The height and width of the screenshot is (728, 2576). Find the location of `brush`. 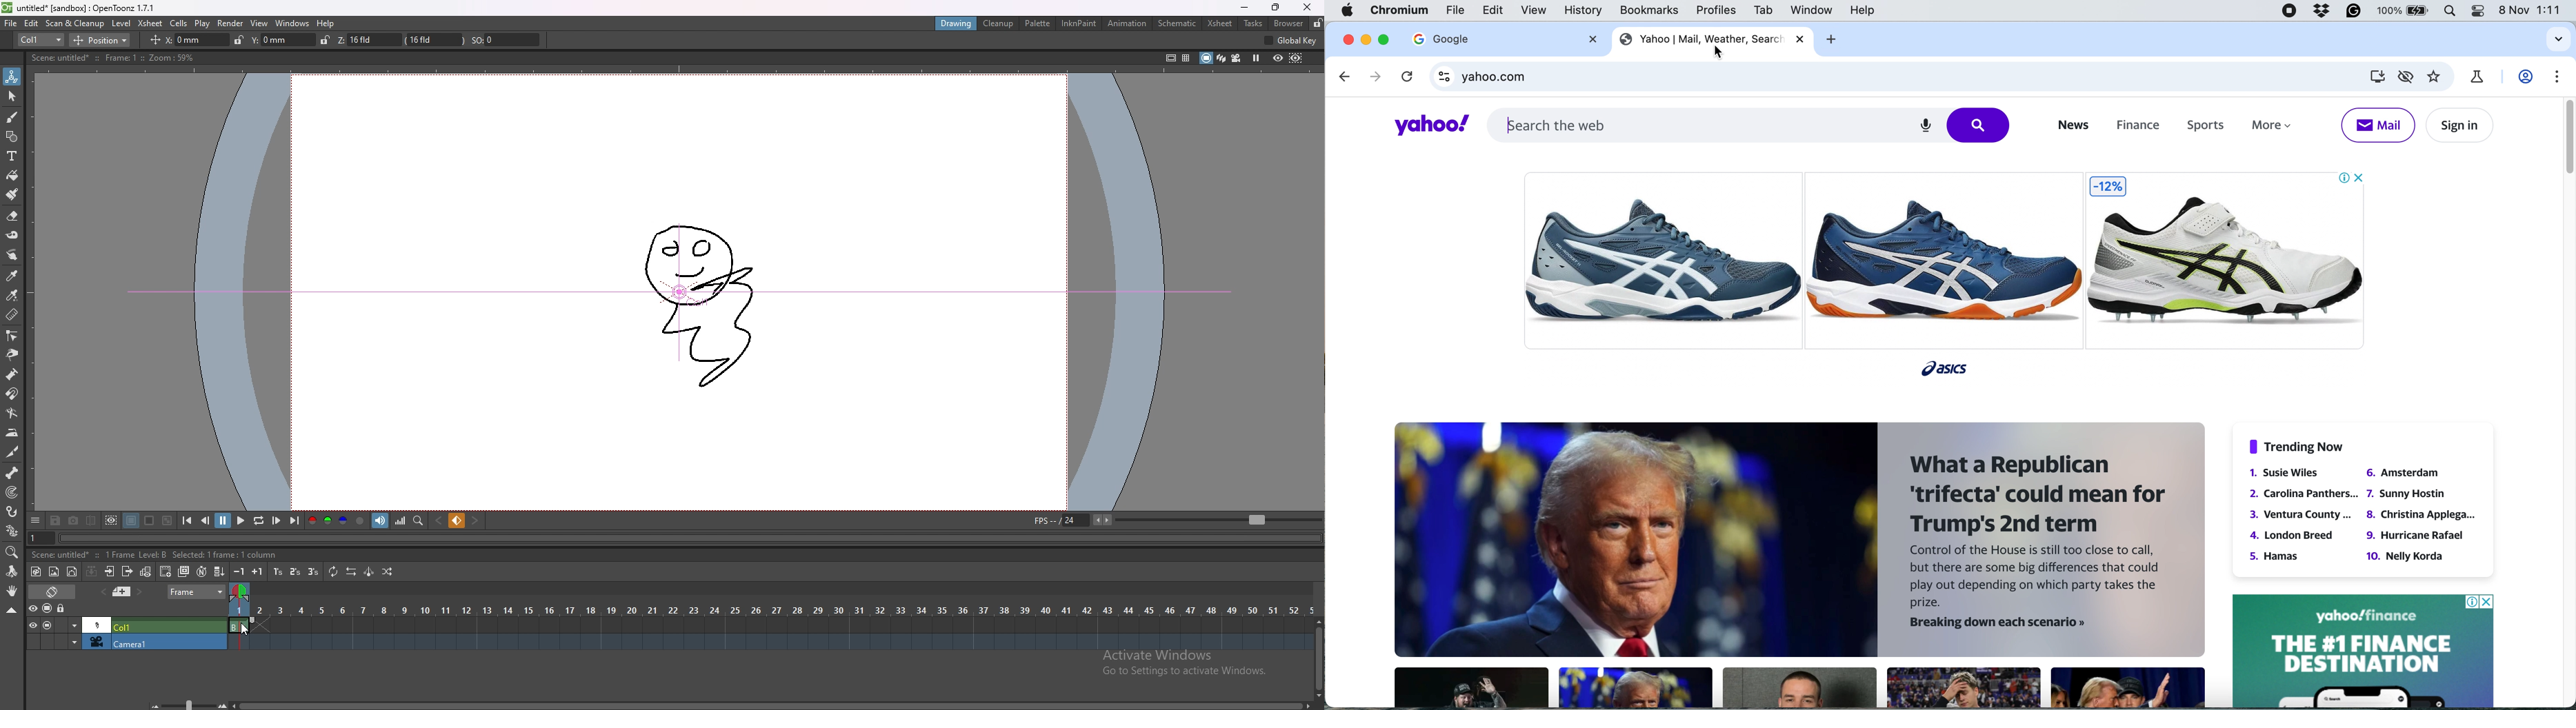

brush is located at coordinates (12, 194).